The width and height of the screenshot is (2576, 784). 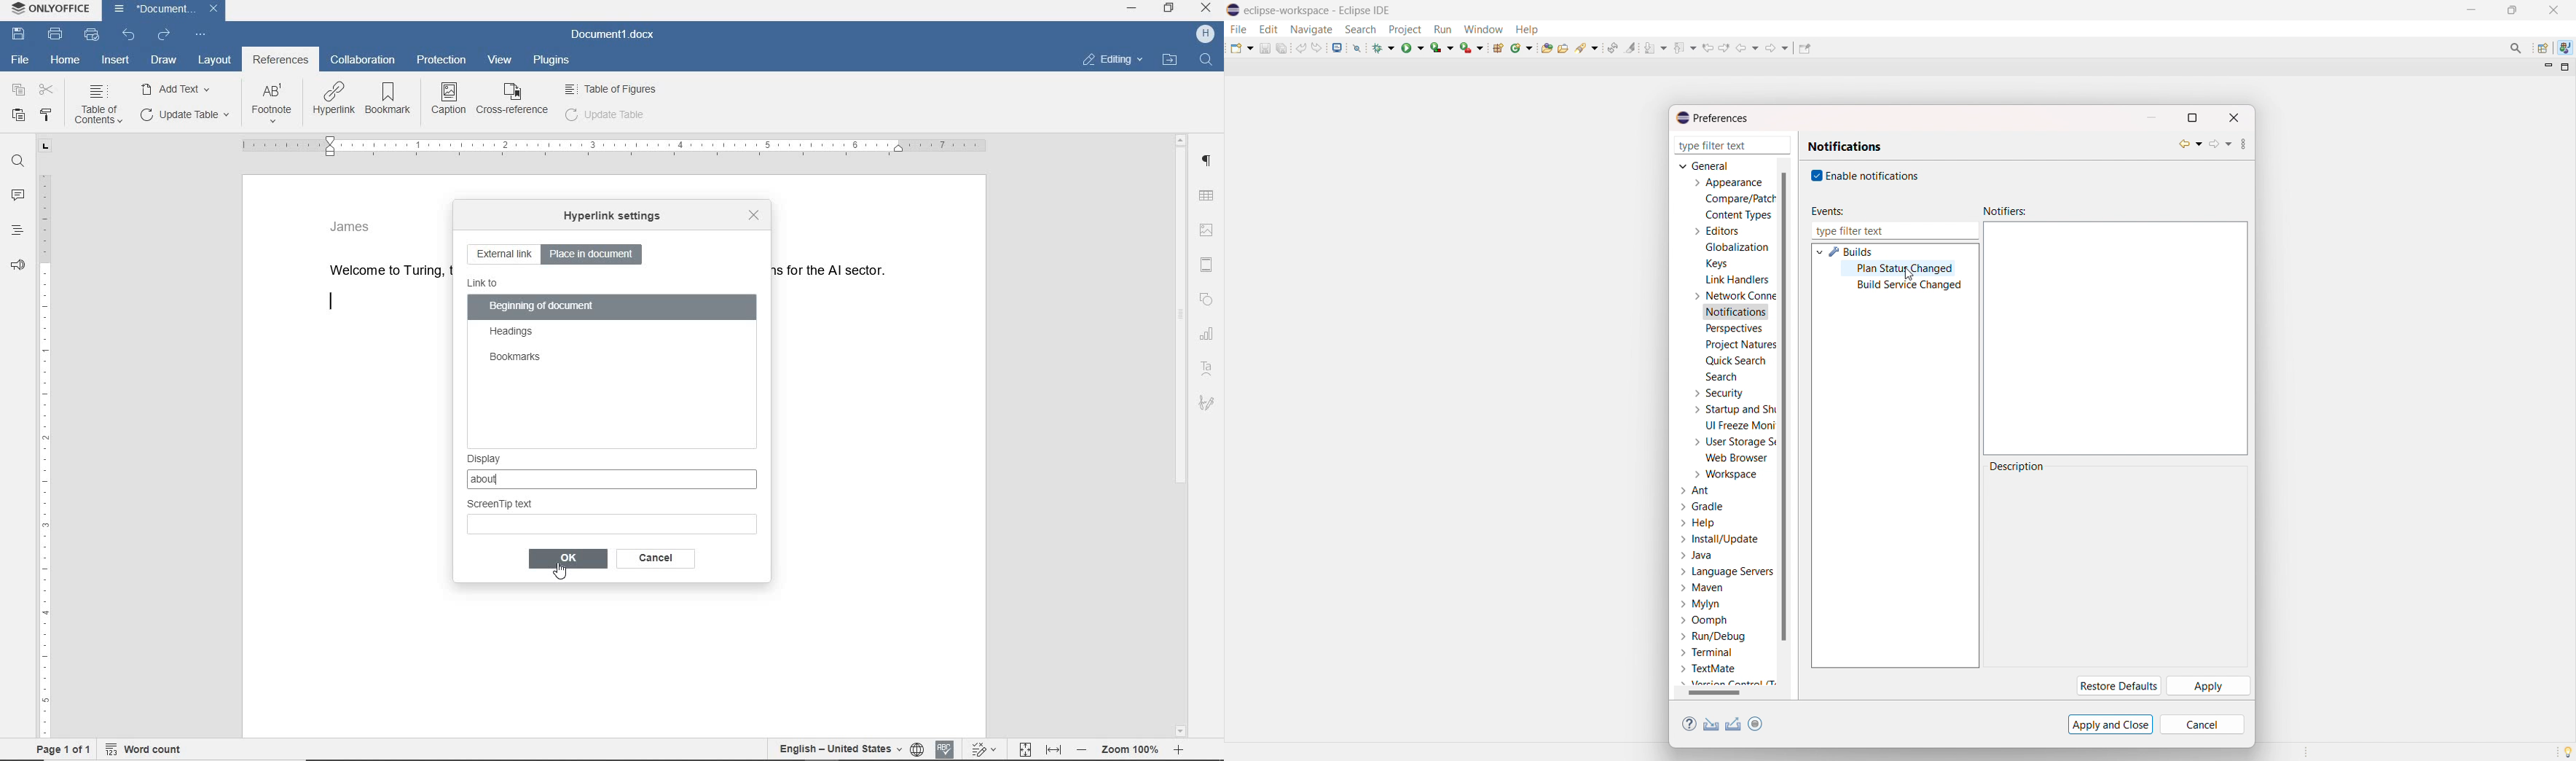 What do you see at coordinates (2568, 751) in the screenshot?
I see `tip of the day` at bounding box center [2568, 751].